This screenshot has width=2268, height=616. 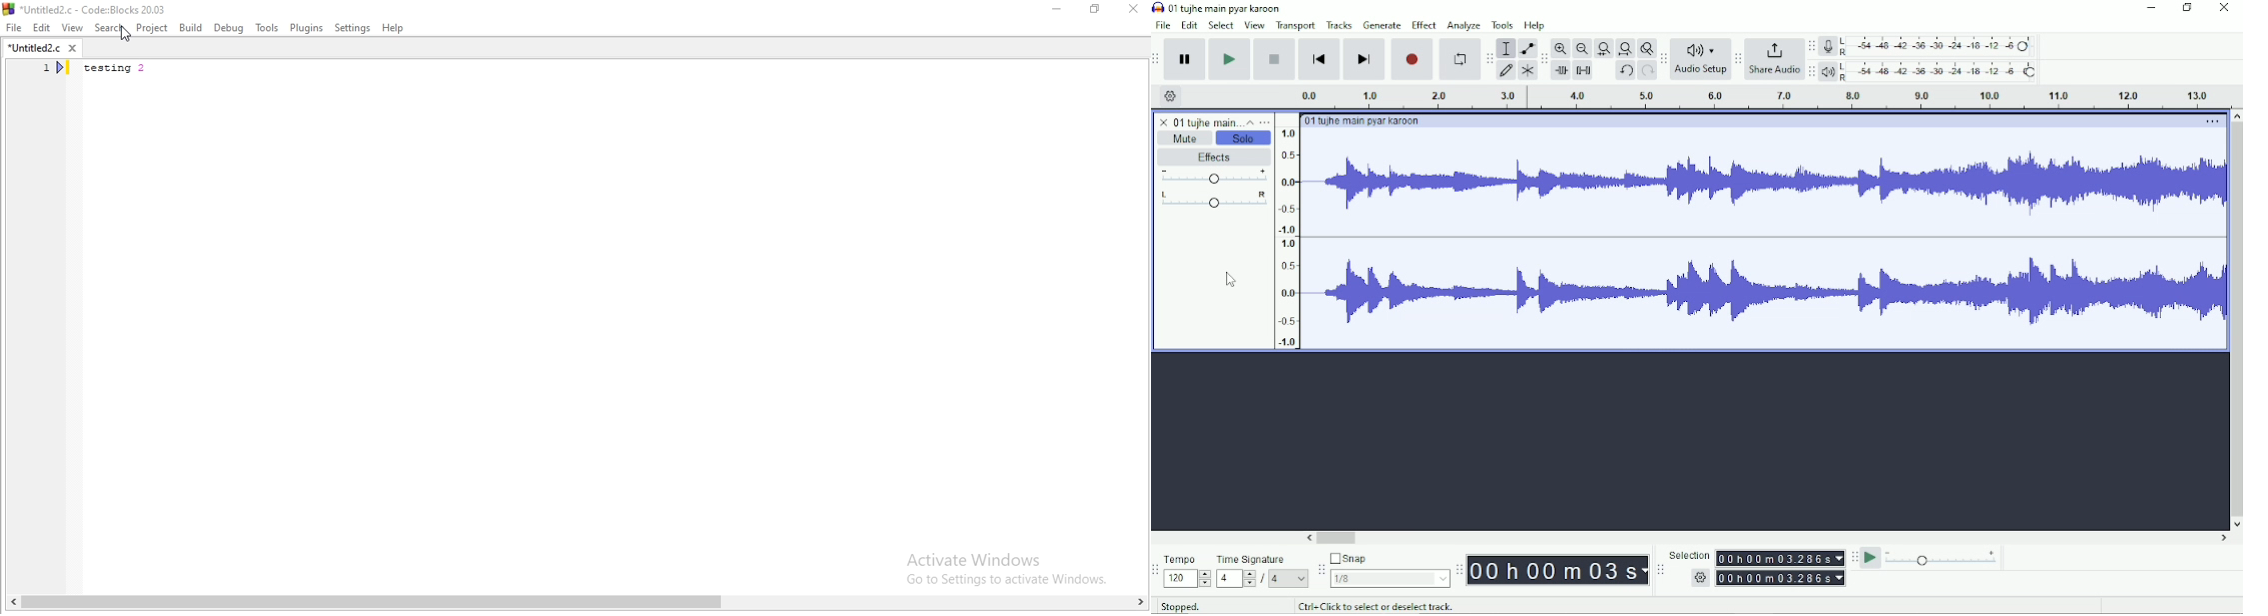 What do you see at coordinates (1243, 138) in the screenshot?
I see `Solo enabled` at bounding box center [1243, 138].